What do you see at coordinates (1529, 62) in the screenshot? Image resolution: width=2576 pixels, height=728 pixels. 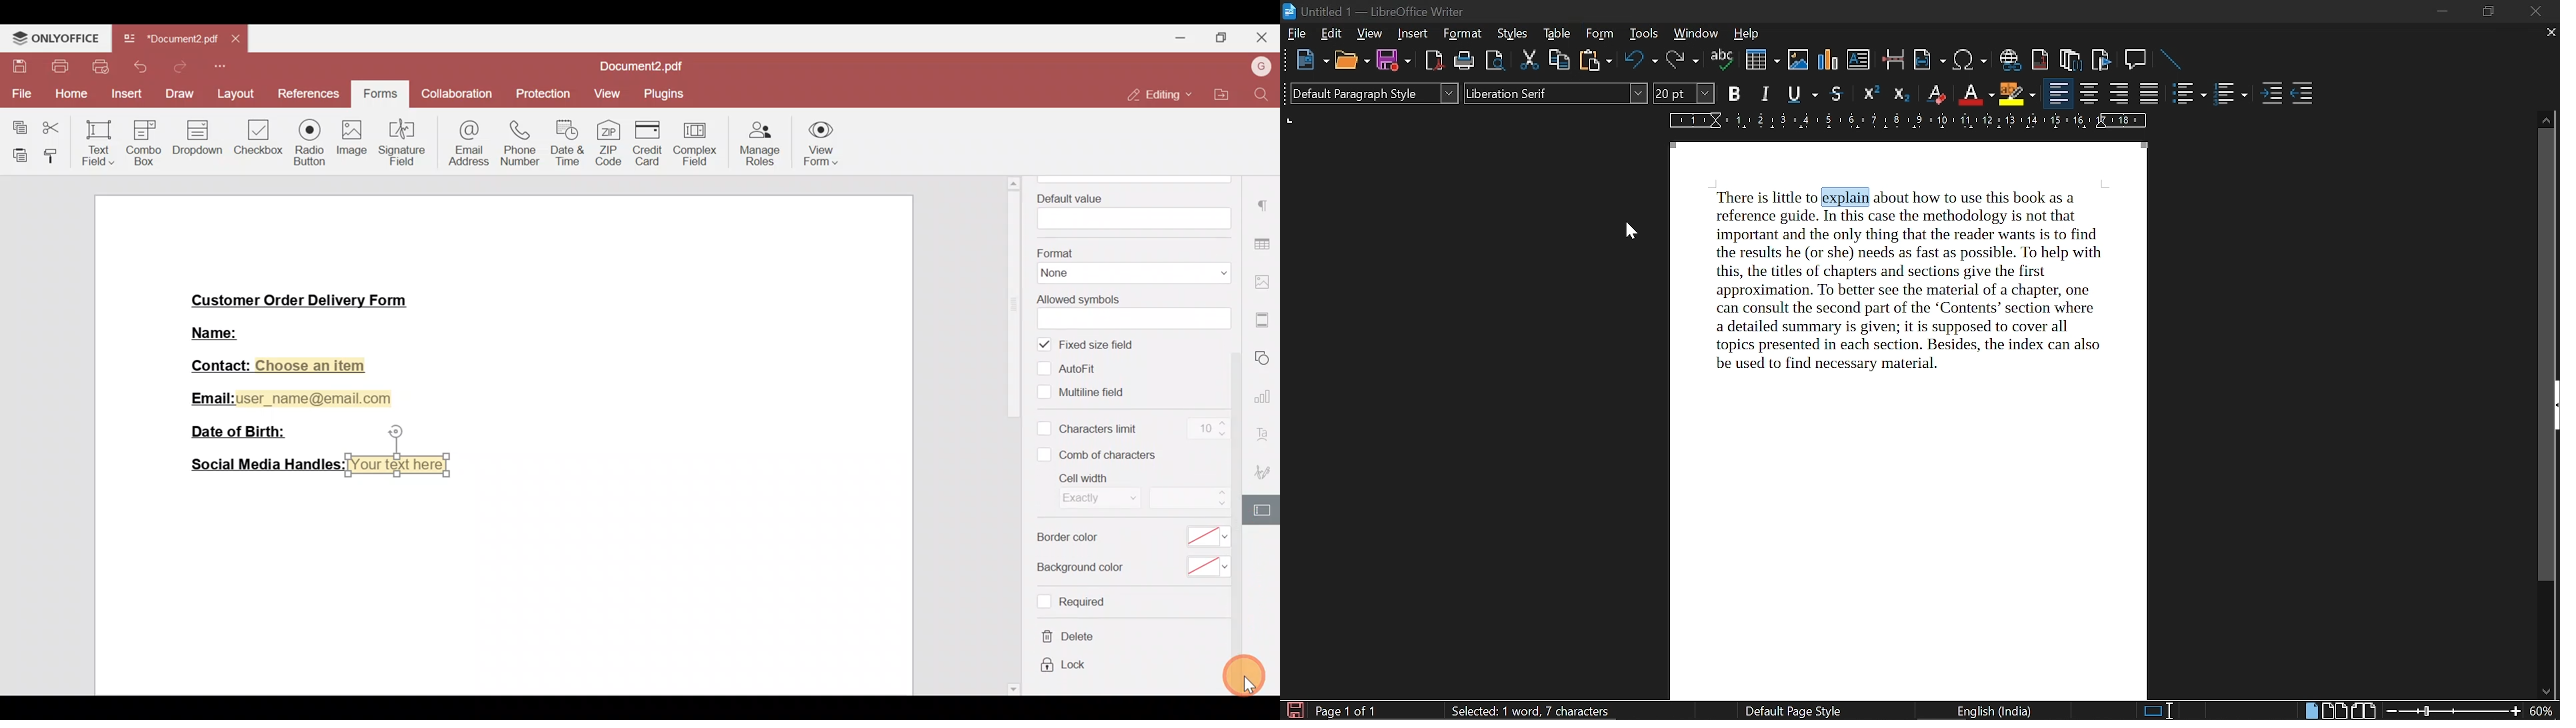 I see `cut ` at bounding box center [1529, 62].